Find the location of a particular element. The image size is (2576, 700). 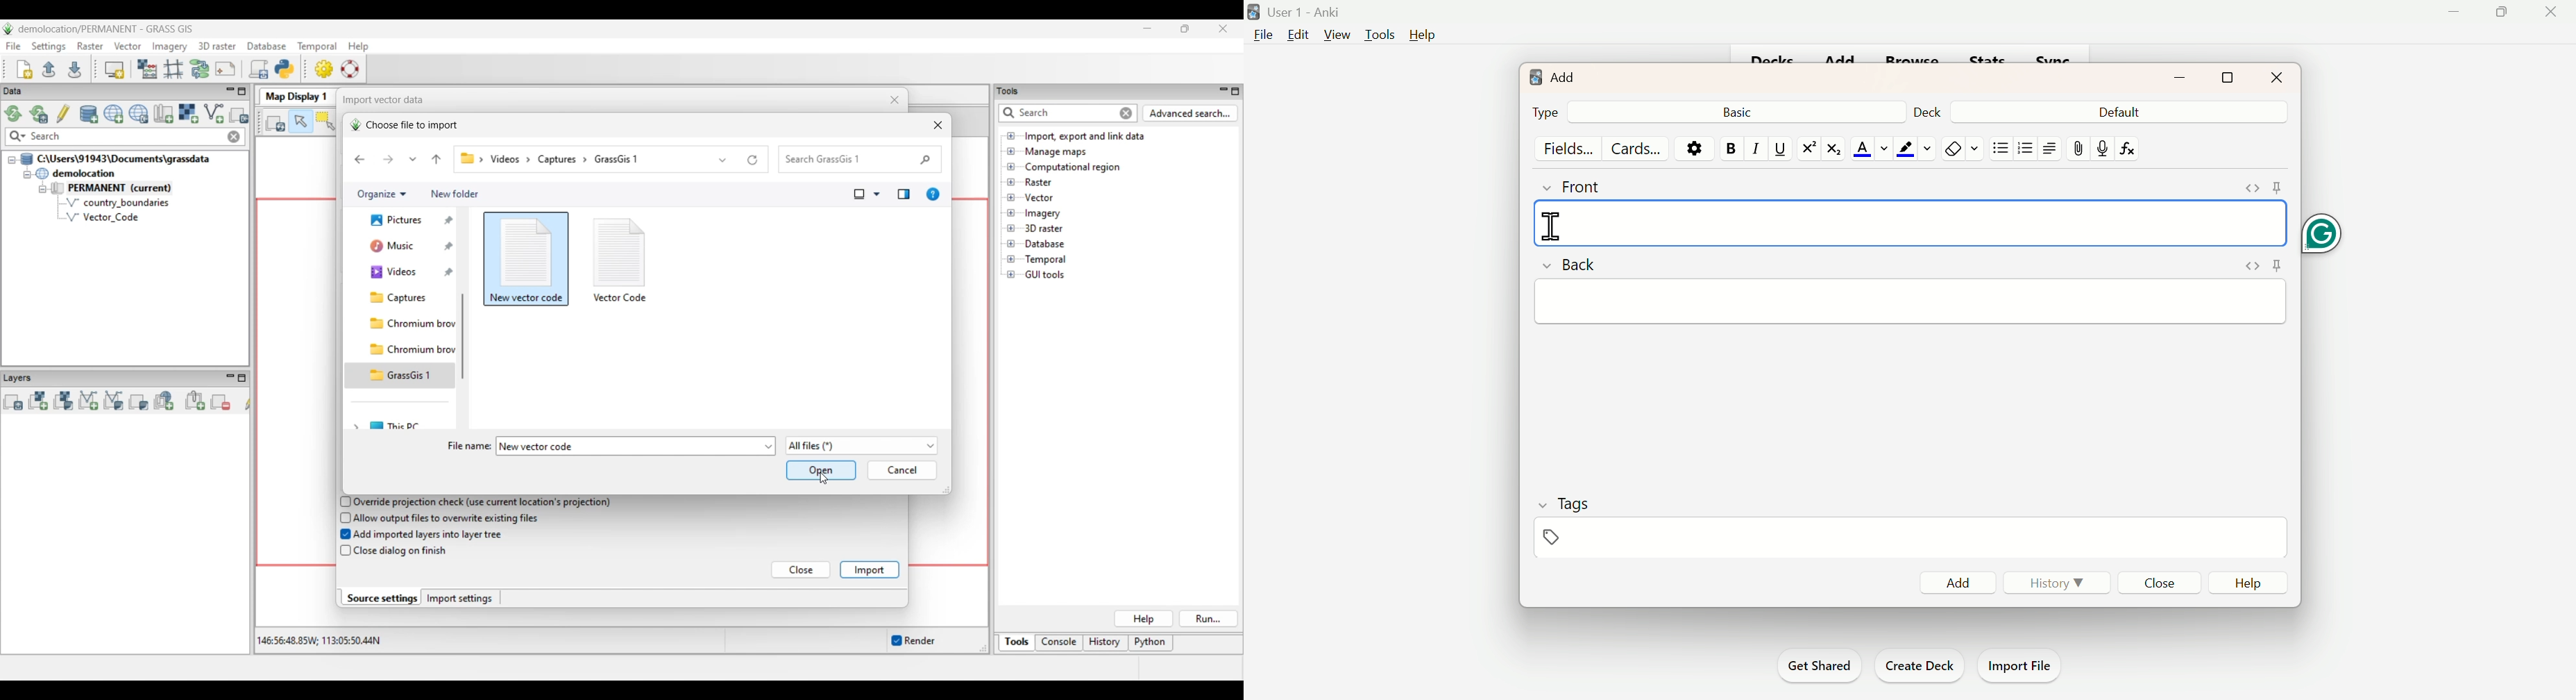

Back is located at coordinates (1575, 268).